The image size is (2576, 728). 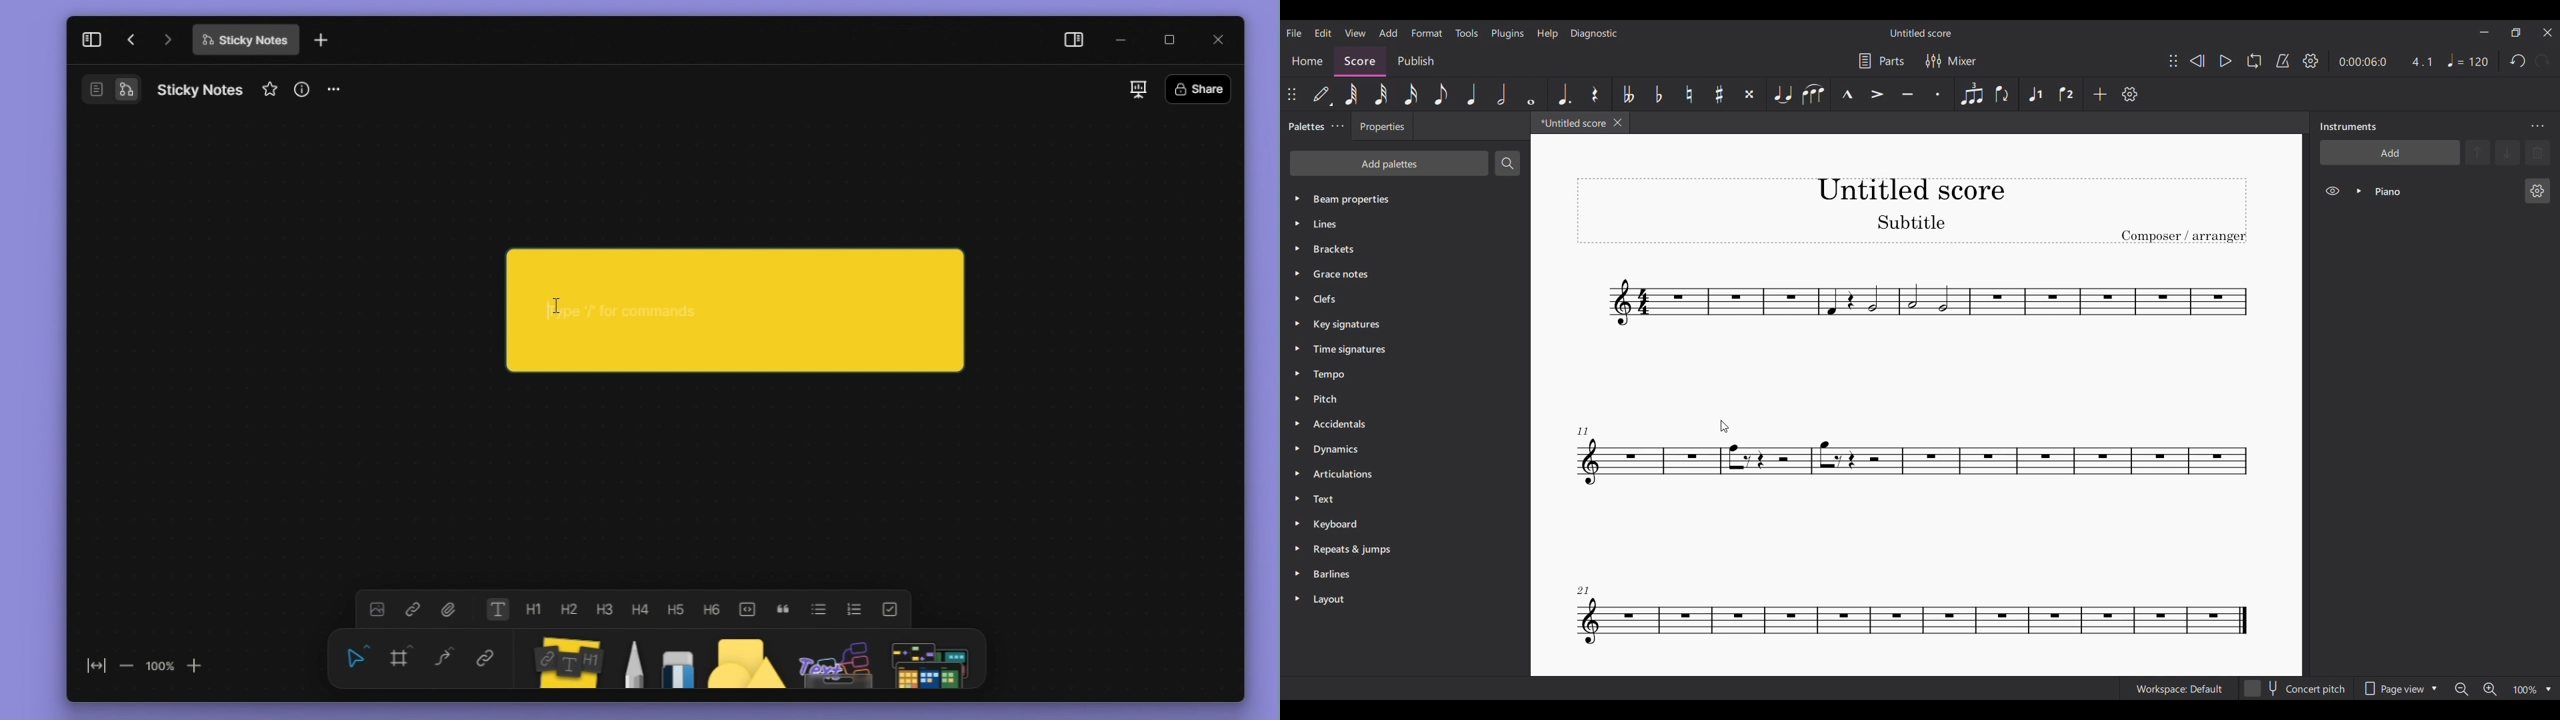 I want to click on Help menu, so click(x=1547, y=34).